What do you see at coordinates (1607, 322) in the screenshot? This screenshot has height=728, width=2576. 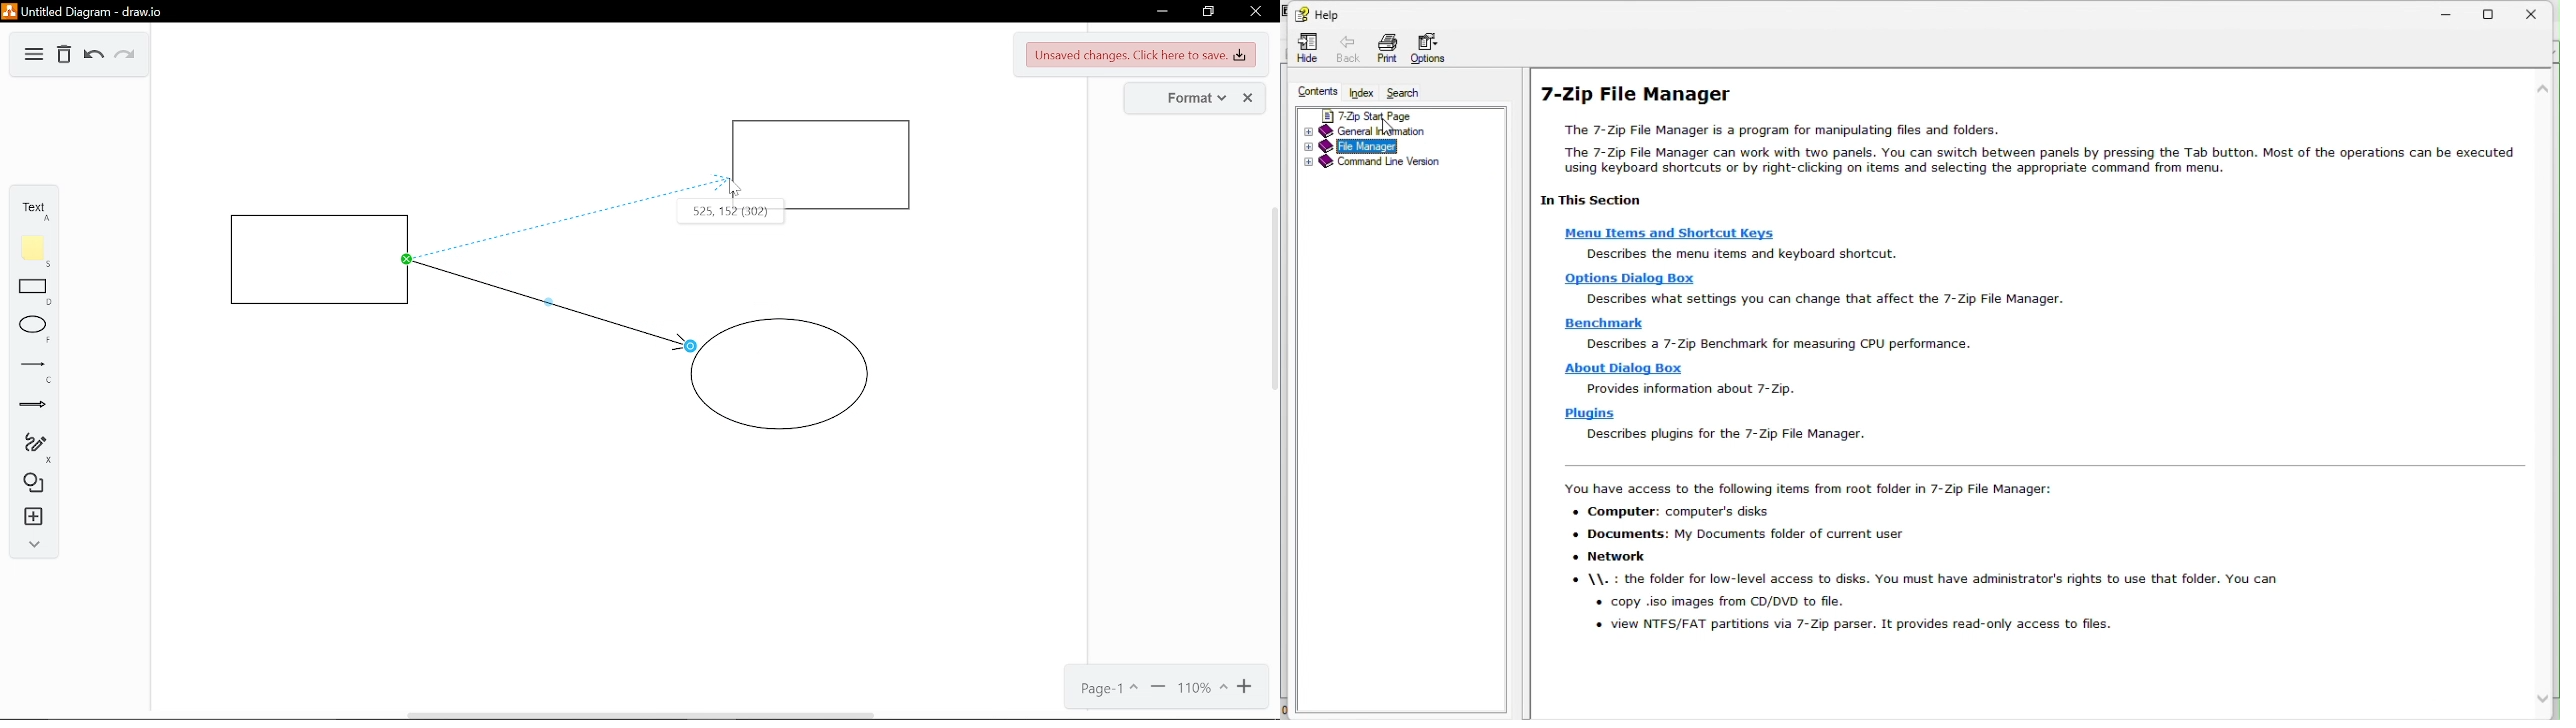 I see `benchmark` at bounding box center [1607, 322].